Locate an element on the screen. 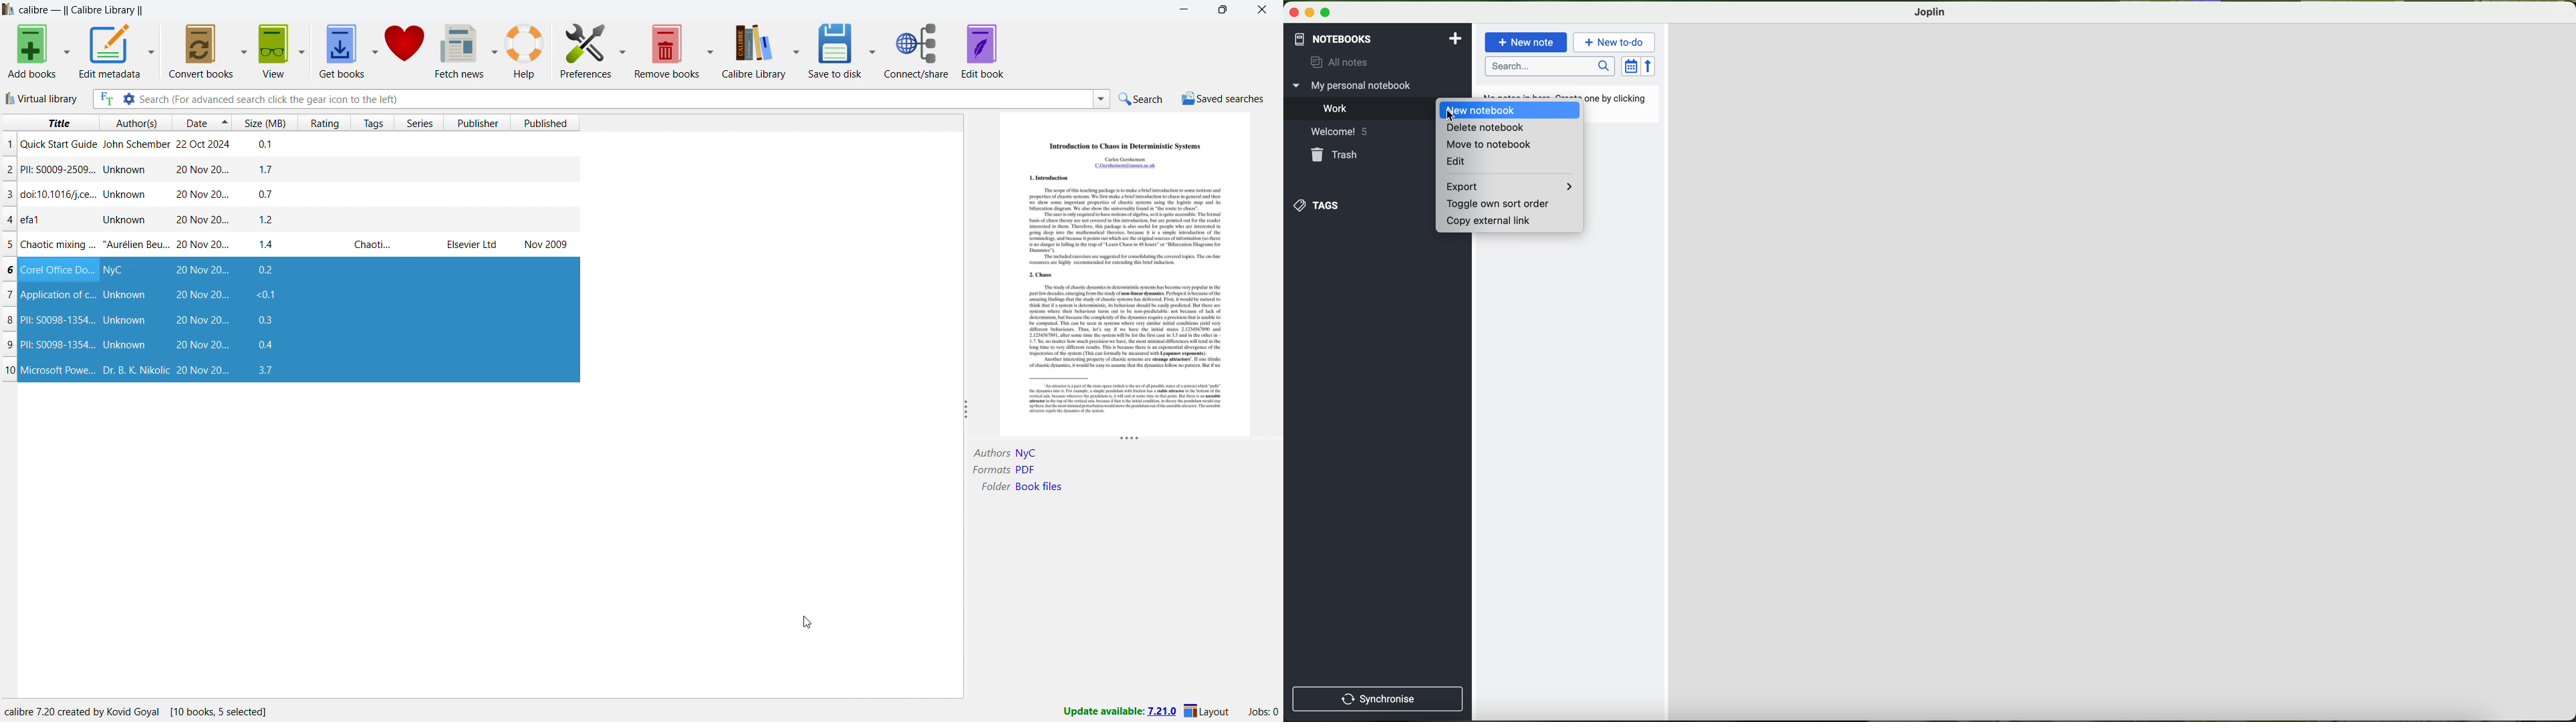 This screenshot has height=728, width=2576. work is located at coordinates (1338, 107).